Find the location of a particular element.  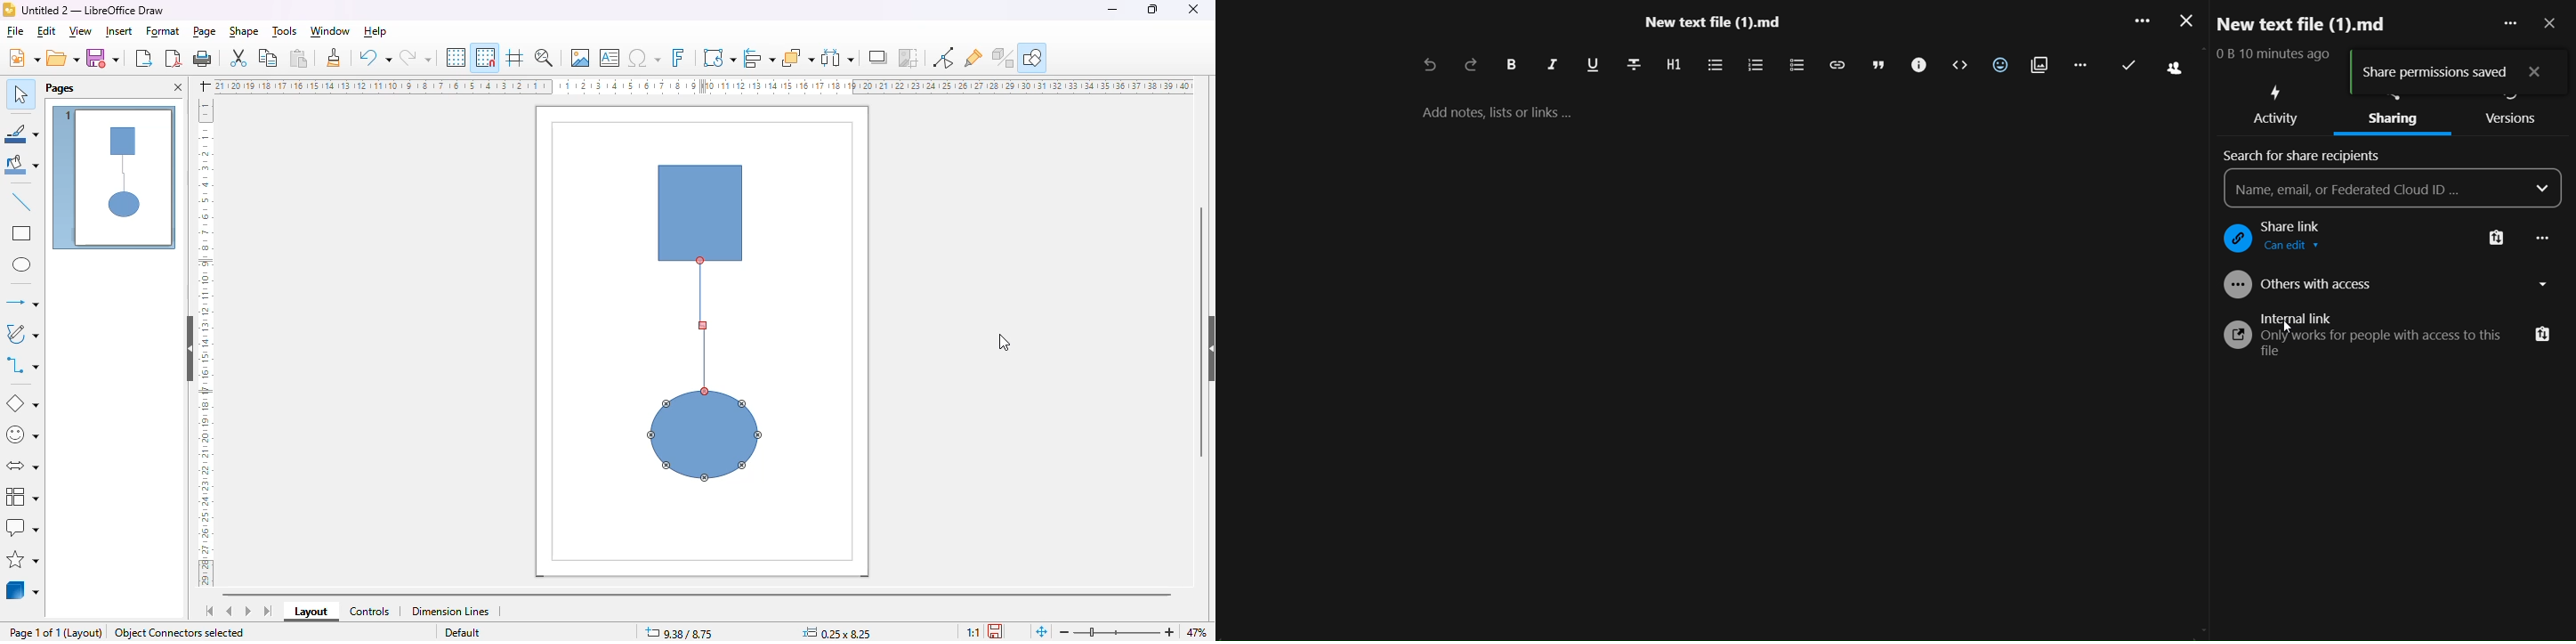

name/mail area is located at coordinates (2376, 188).